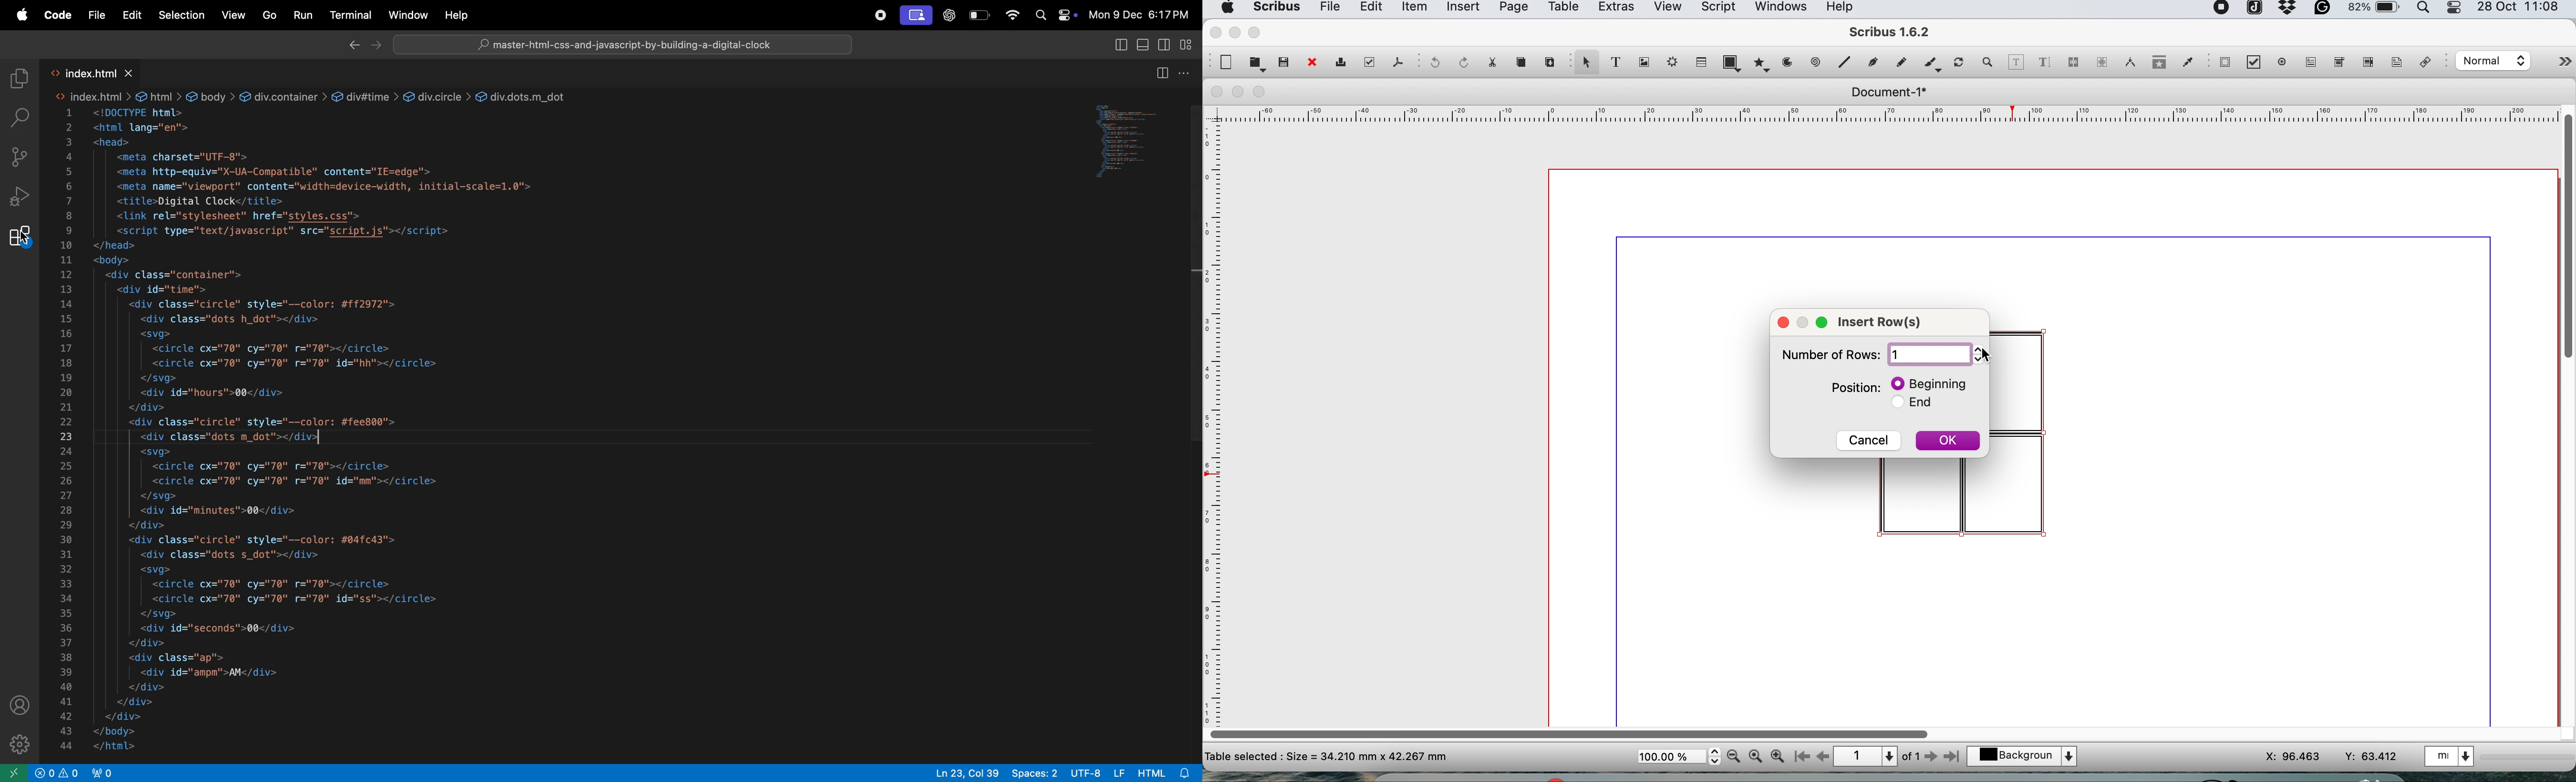 The height and width of the screenshot is (784, 2576). What do you see at coordinates (1758, 755) in the screenshot?
I see `zoom 100%` at bounding box center [1758, 755].